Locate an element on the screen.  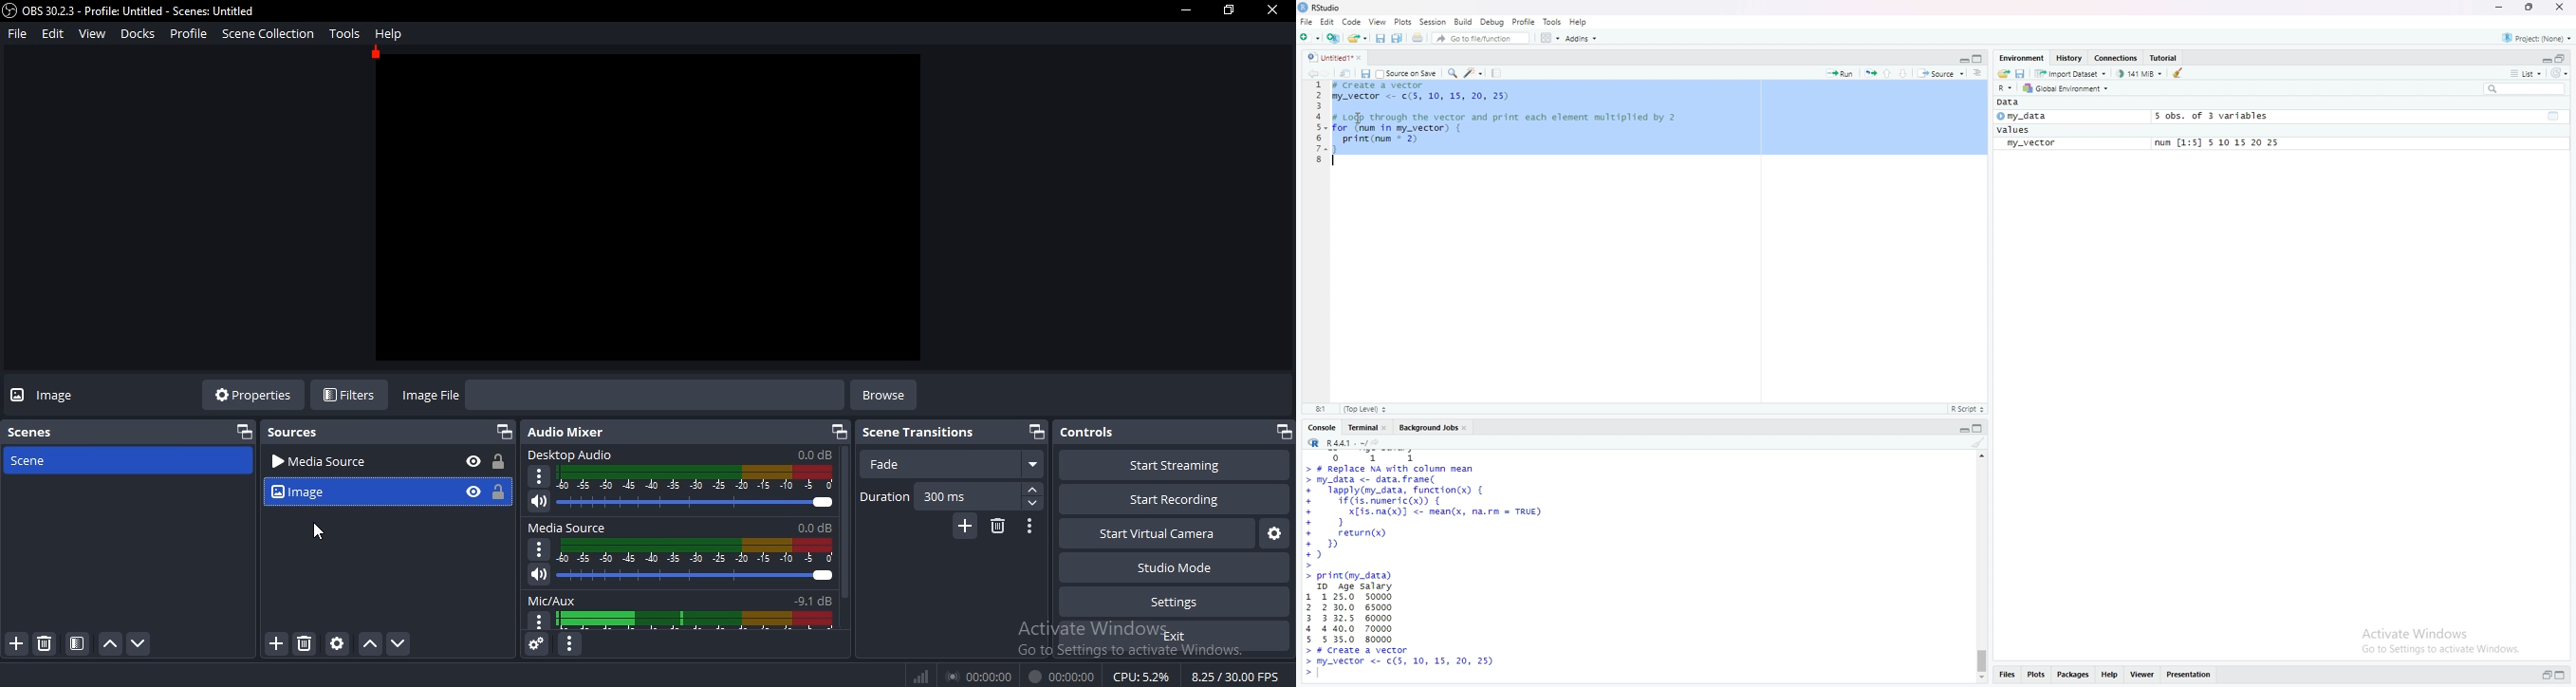
collapse is located at coordinates (2563, 59).